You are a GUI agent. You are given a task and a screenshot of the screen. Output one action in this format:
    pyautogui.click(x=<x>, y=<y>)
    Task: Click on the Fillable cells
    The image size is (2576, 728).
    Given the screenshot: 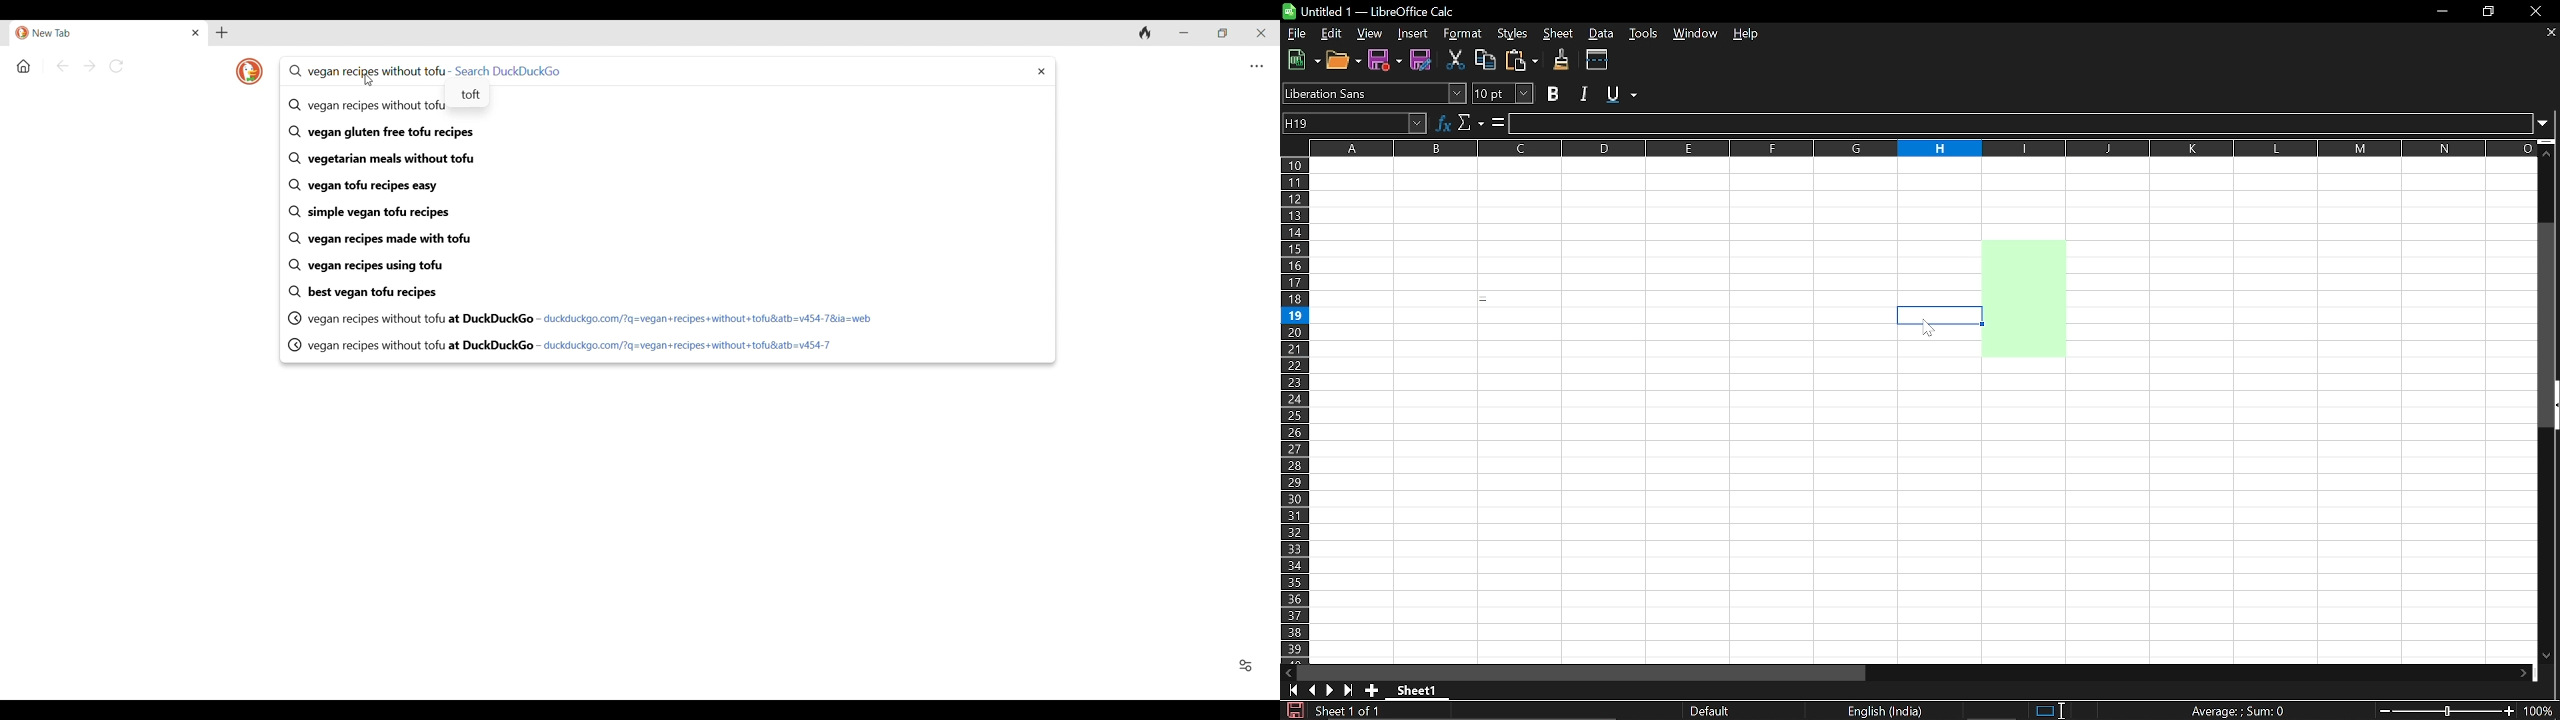 What is the action you would take?
    pyautogui.click(x=2301, y=411)
    